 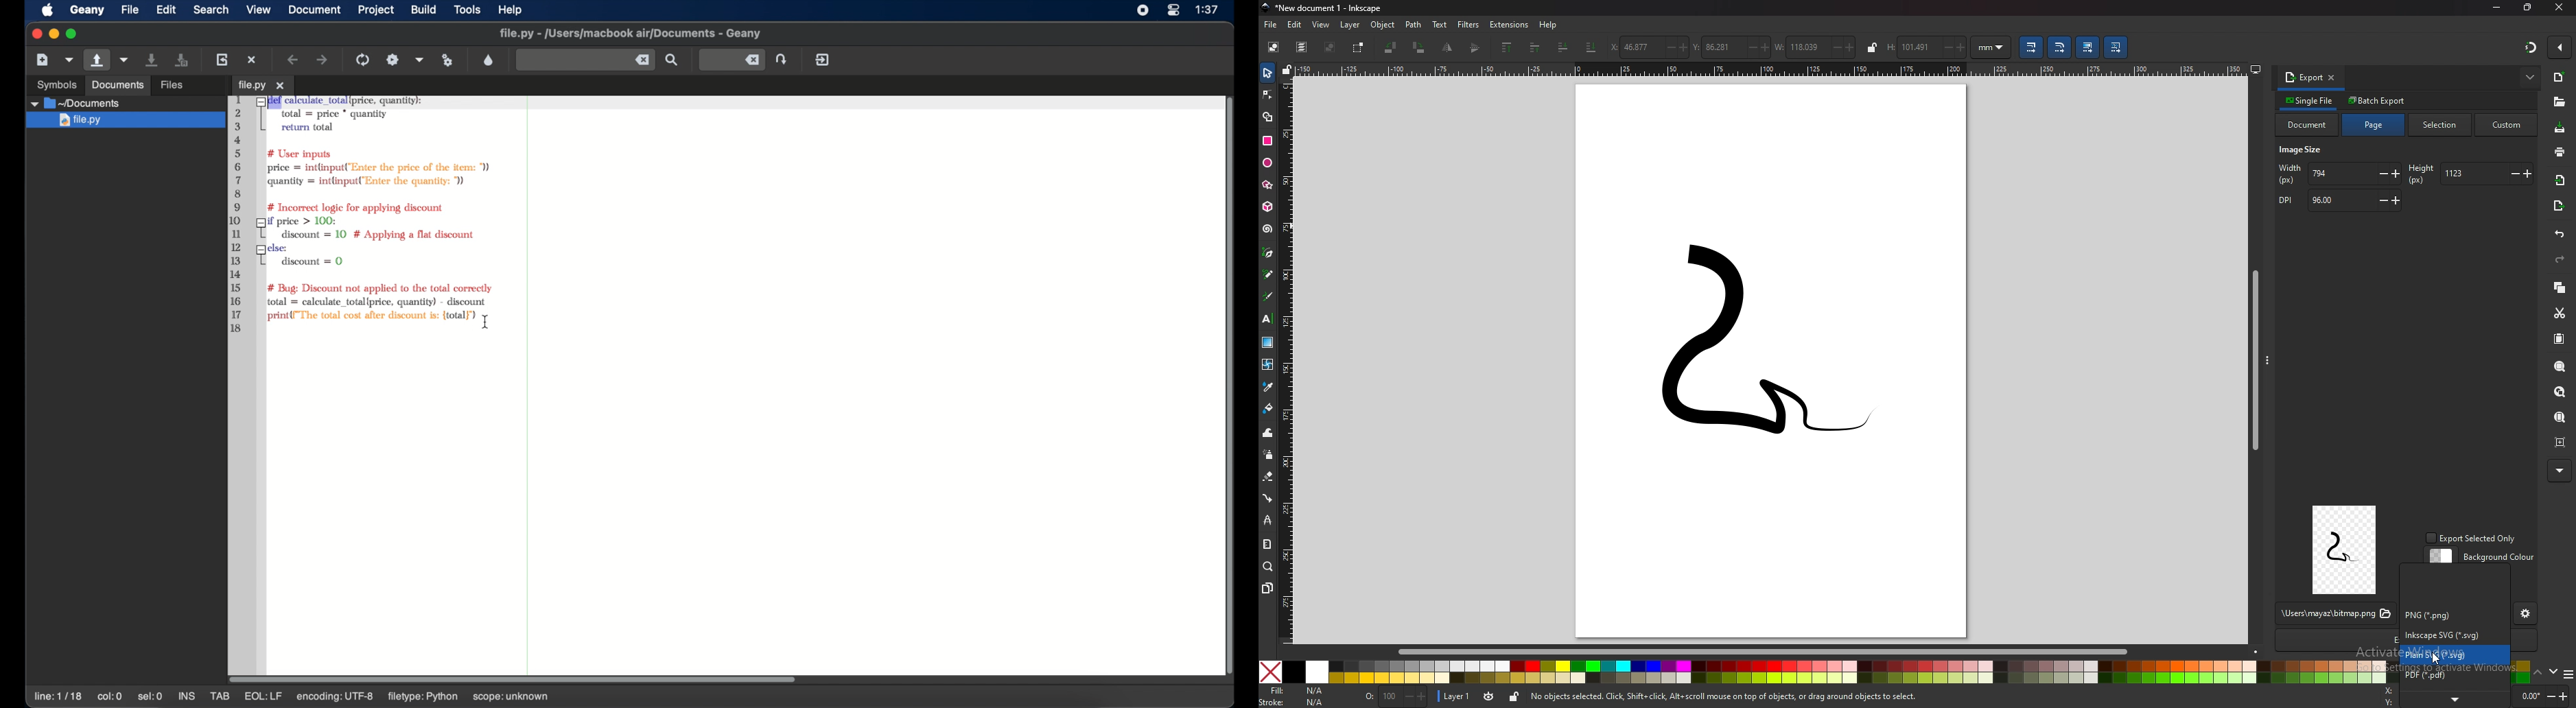 I want to click on file, so click(x=1272, y=25).